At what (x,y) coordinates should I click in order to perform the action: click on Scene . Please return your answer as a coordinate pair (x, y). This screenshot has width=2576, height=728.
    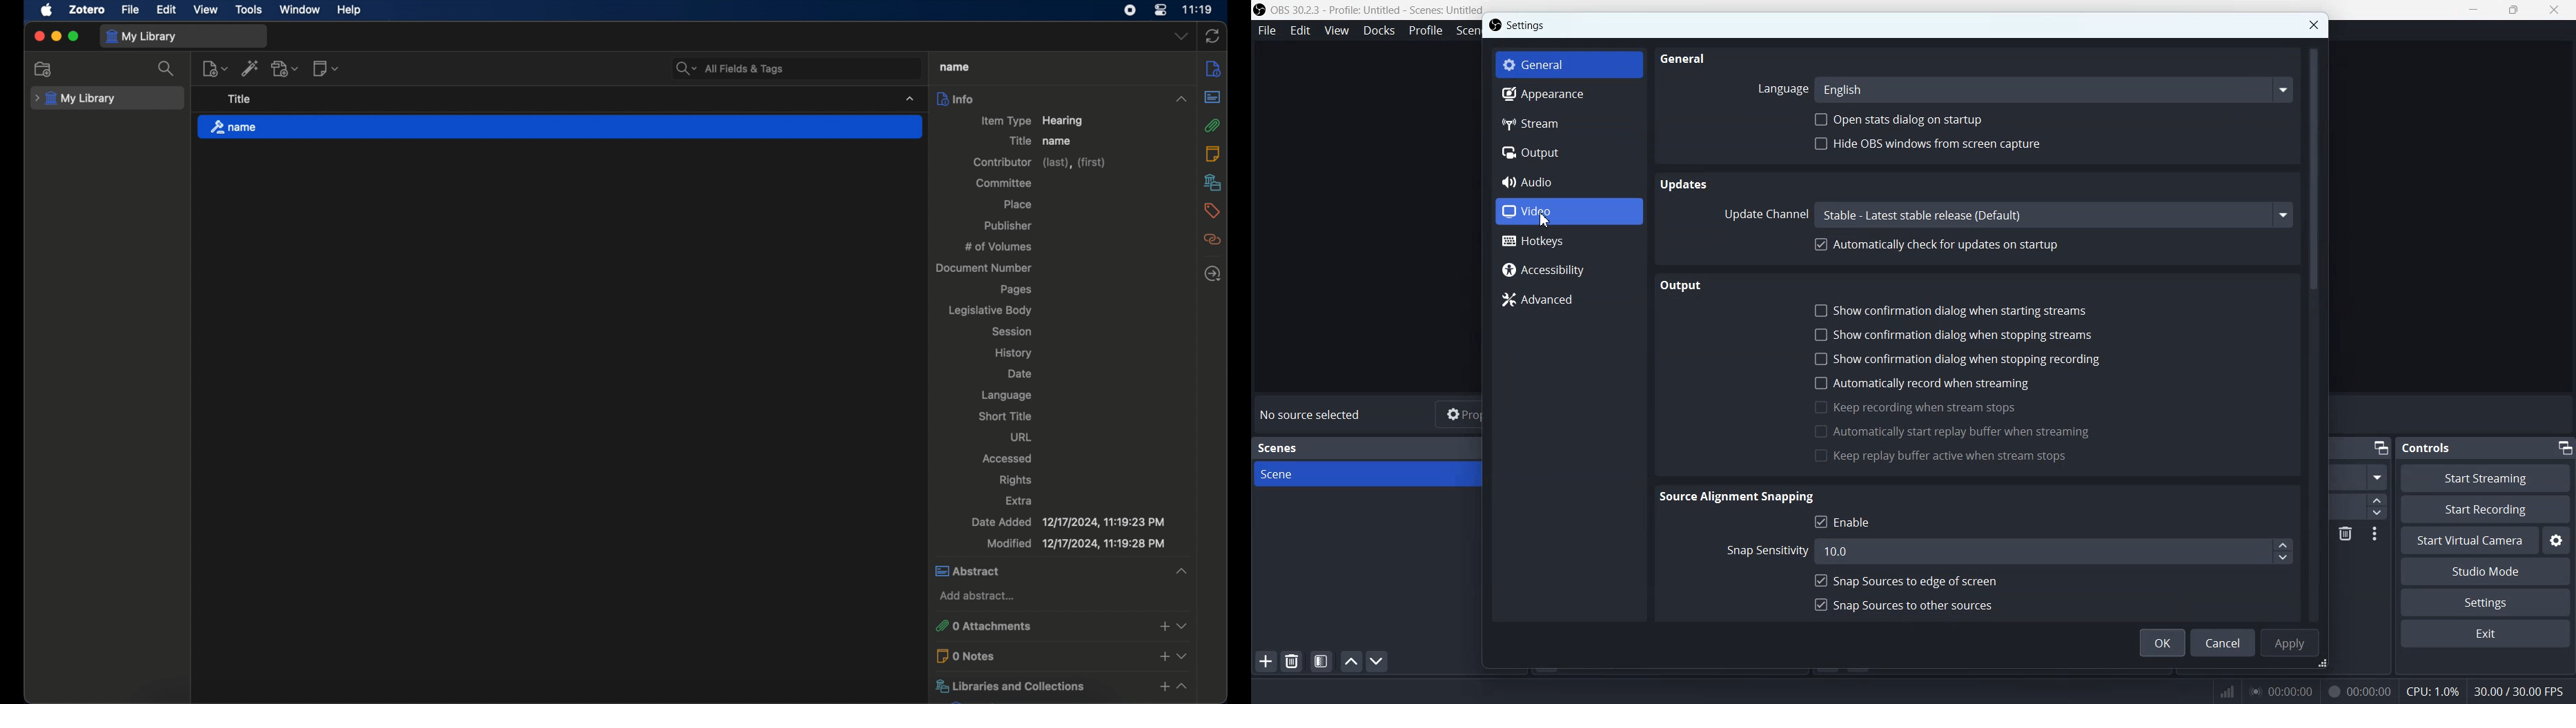
    Looking at the image, I should click on (1366, 473).